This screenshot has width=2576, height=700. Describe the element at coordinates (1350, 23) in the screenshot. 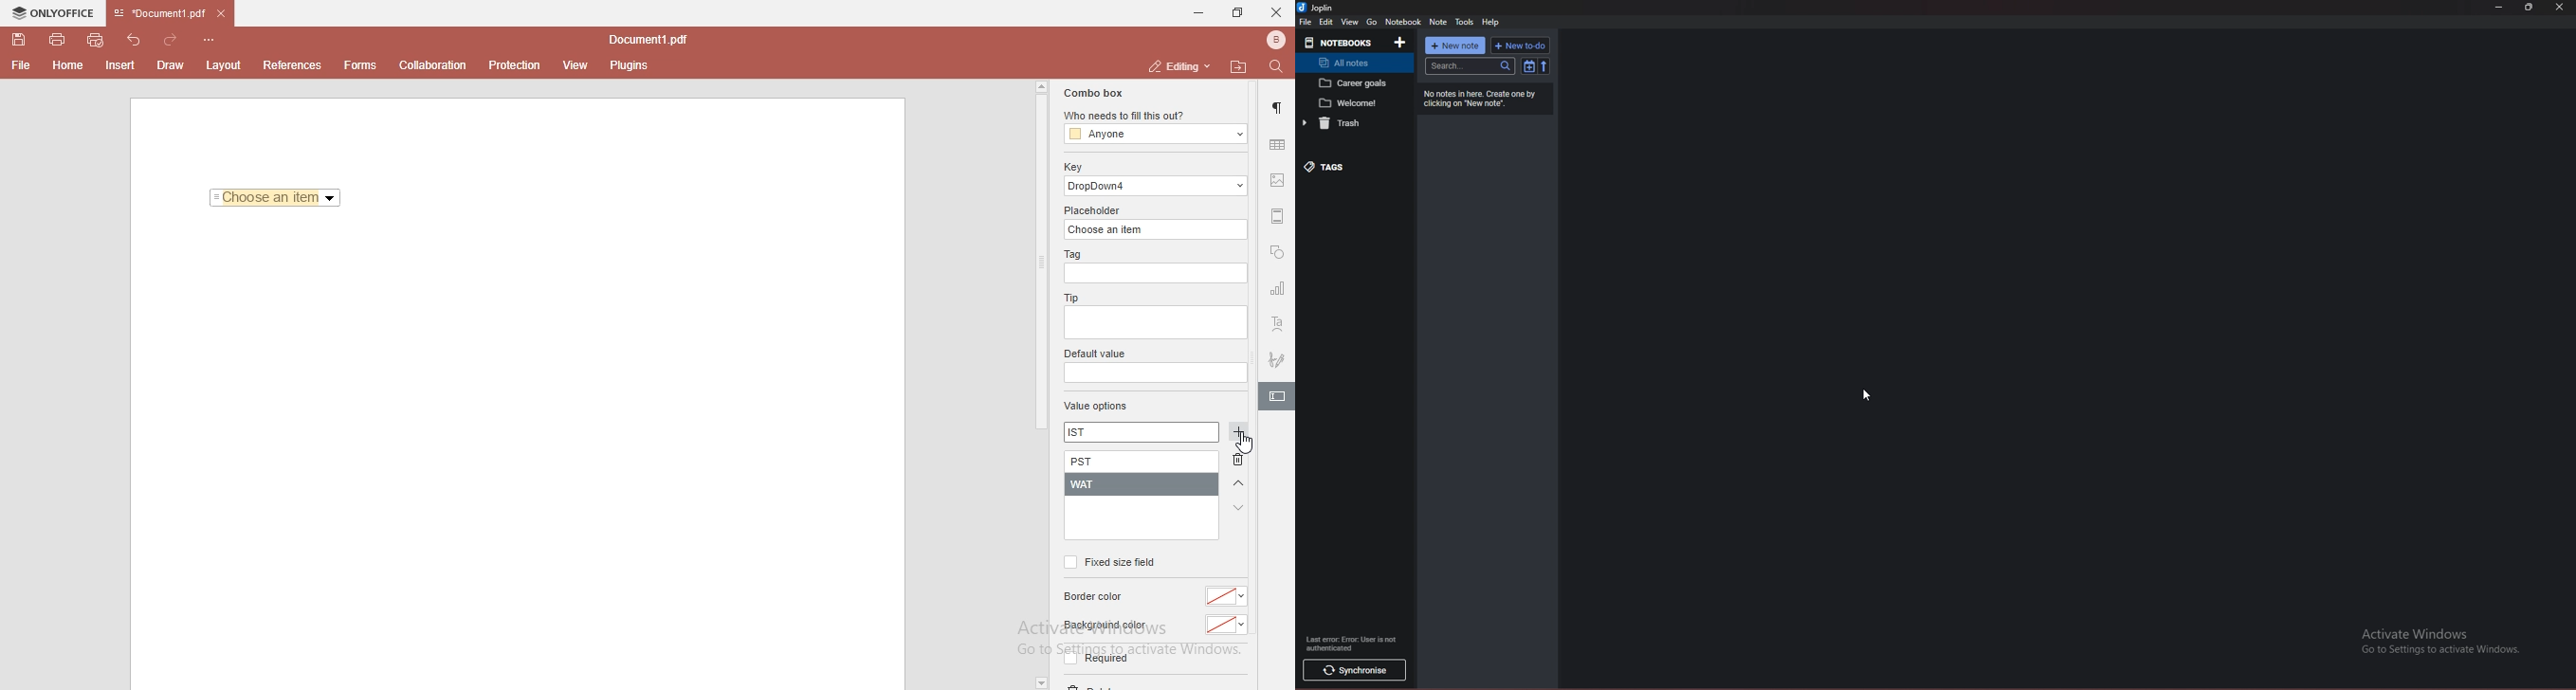

I see `view` at that location.